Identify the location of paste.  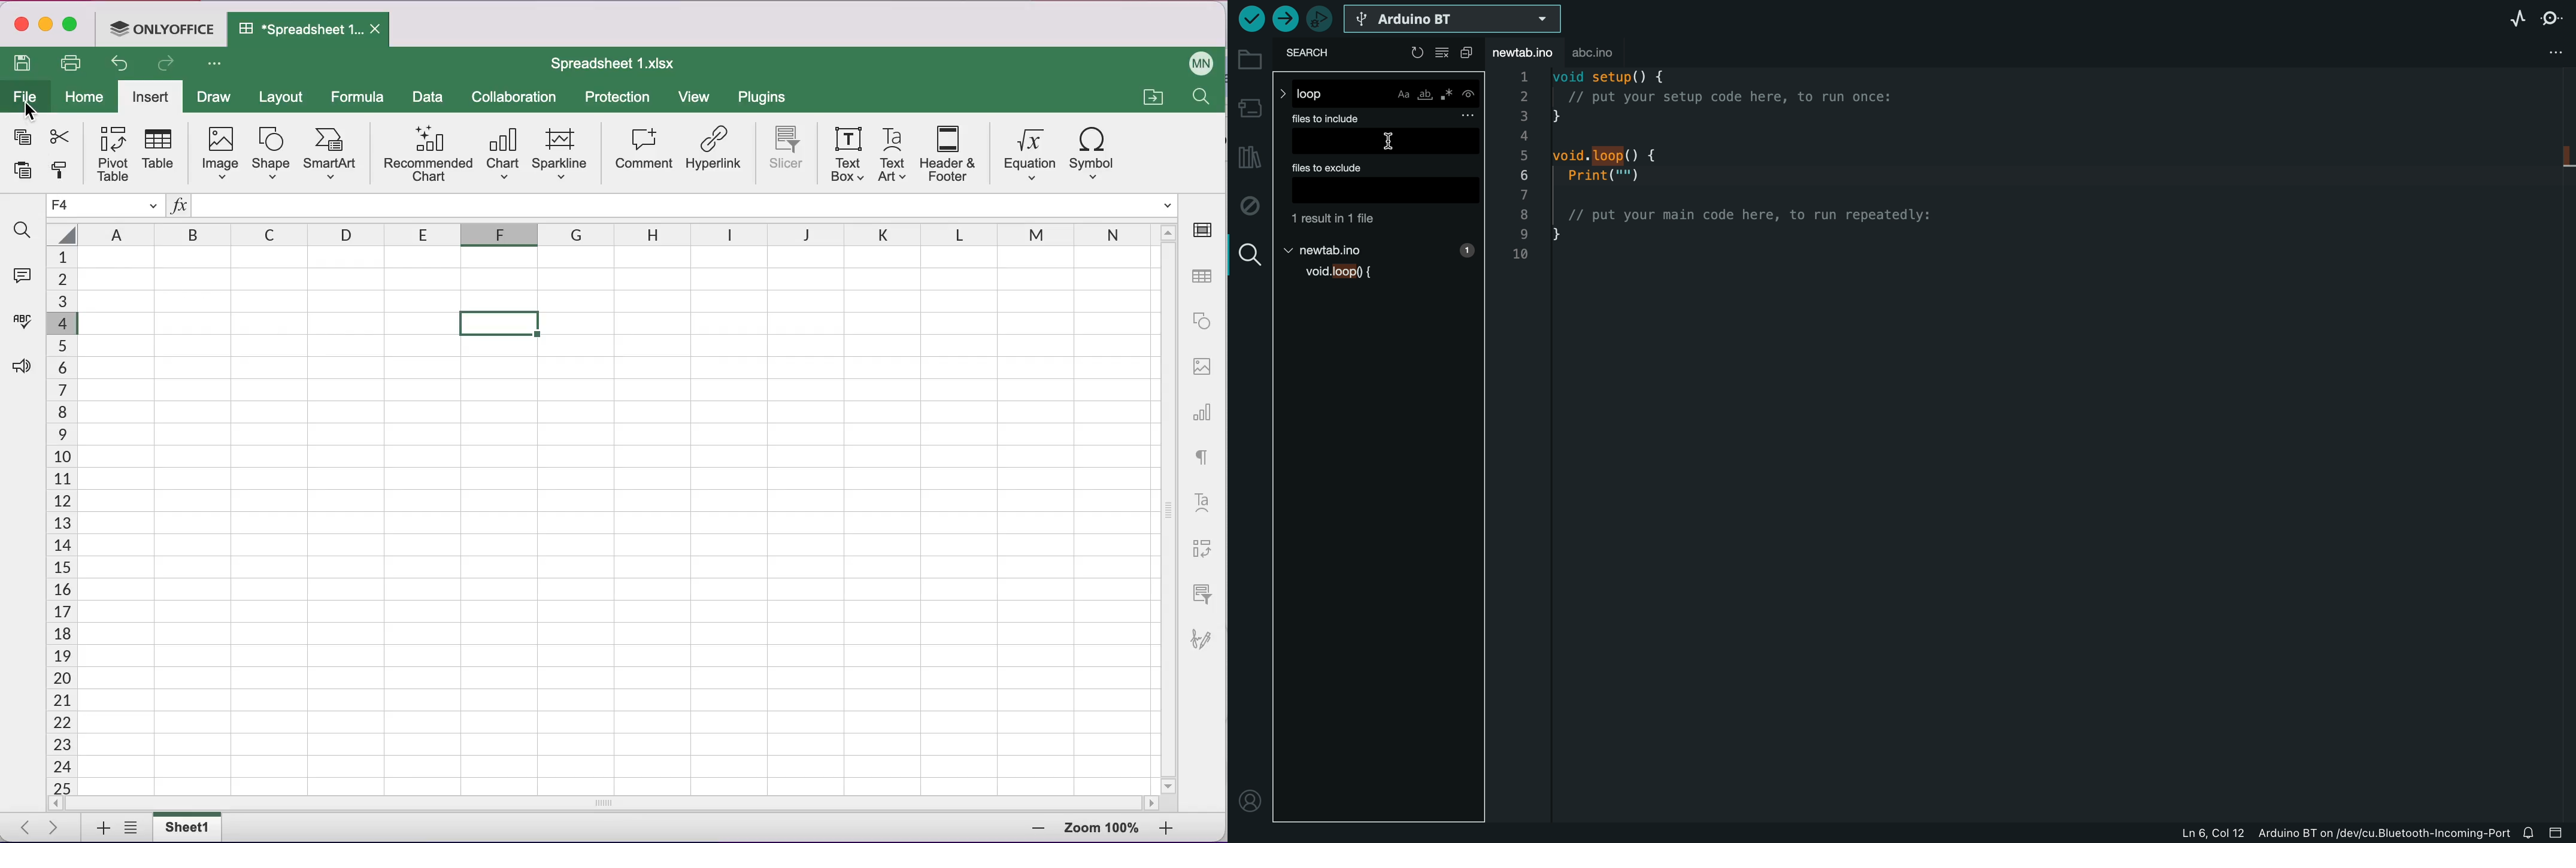
(23, 174).